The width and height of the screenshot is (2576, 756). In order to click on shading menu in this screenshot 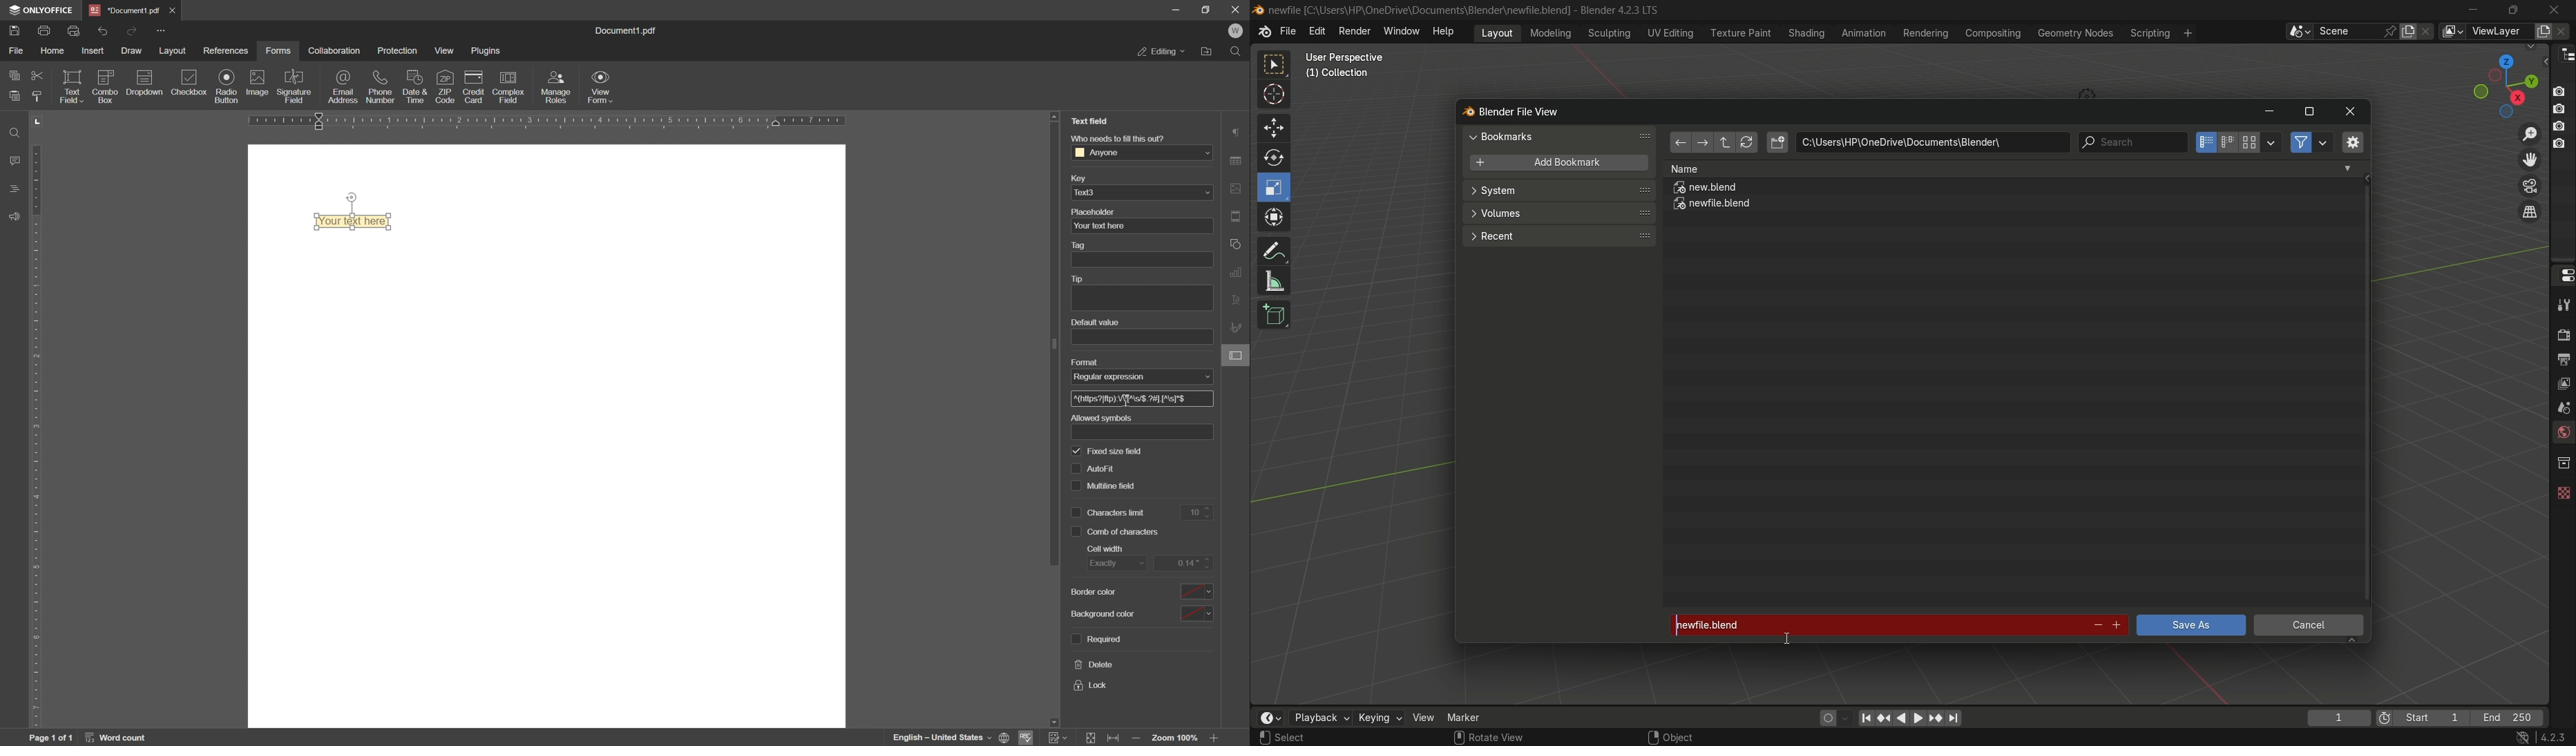, I will do `click(1804, 32)`.